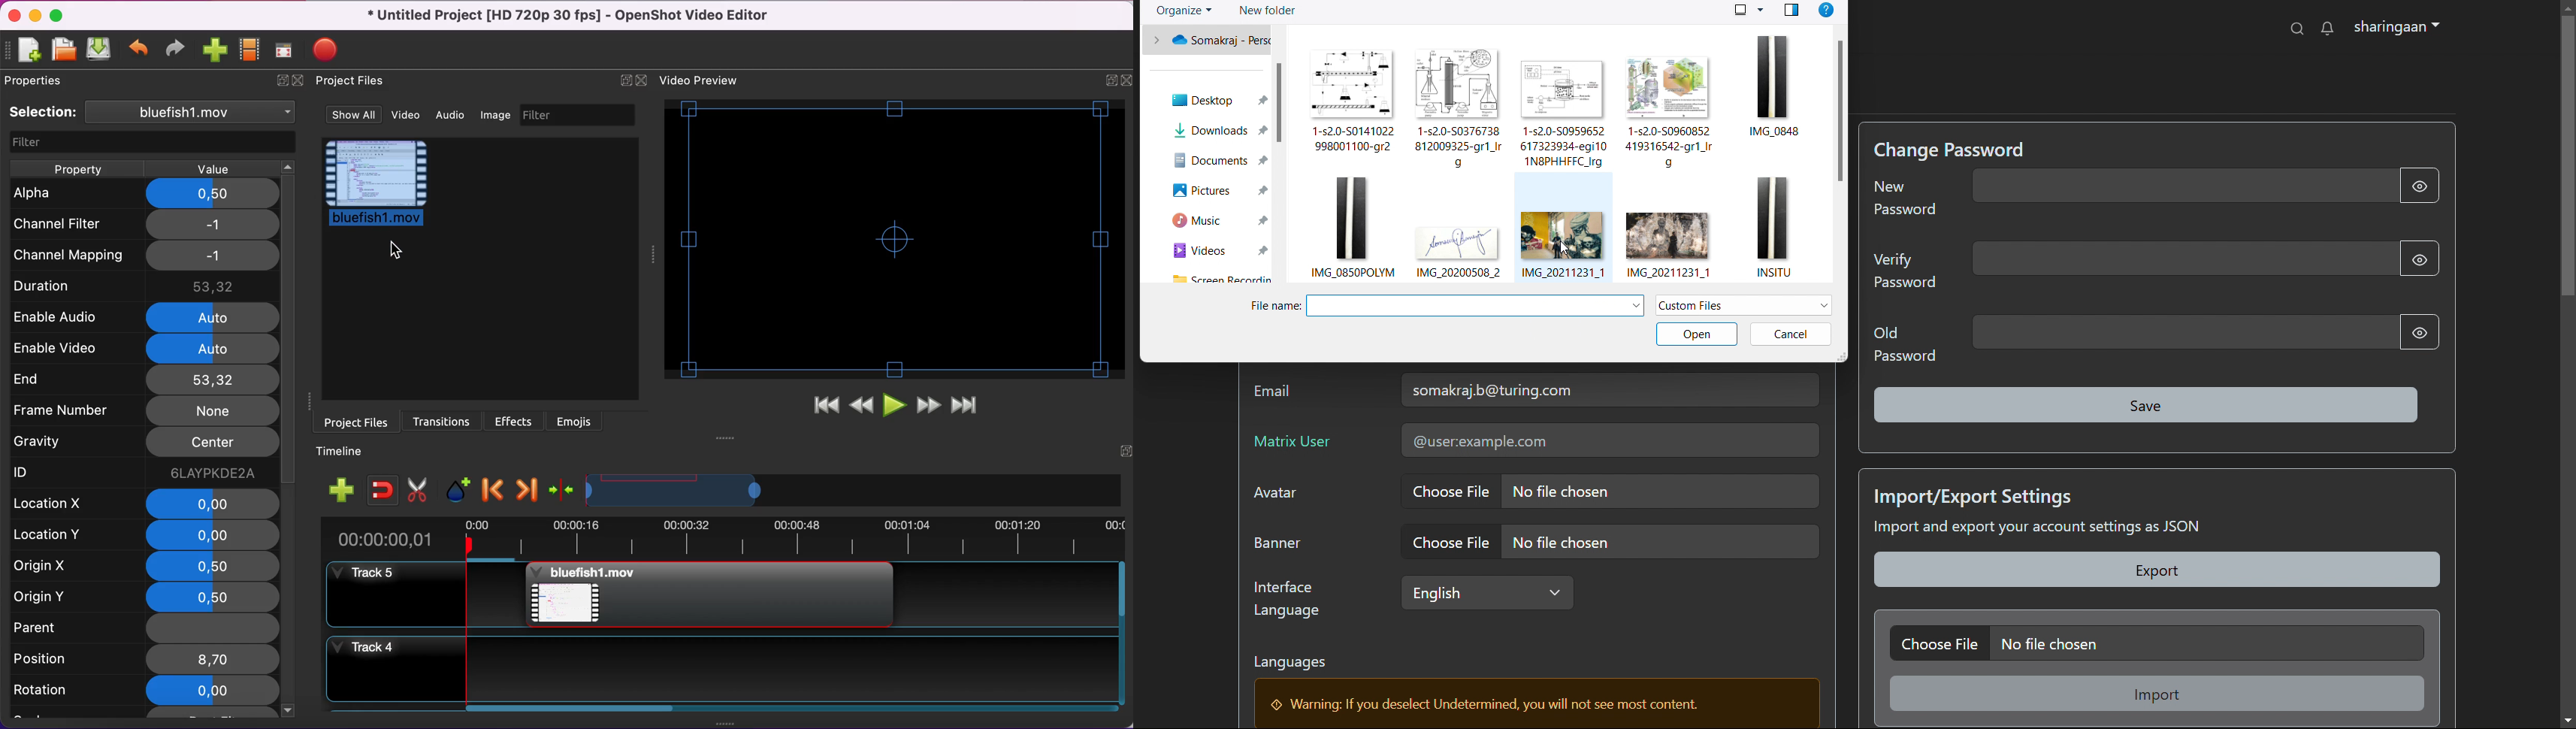  What do you see at coordinates (138, 52) in the screenshot?
I see `undo` at bounding box center [138, 52].